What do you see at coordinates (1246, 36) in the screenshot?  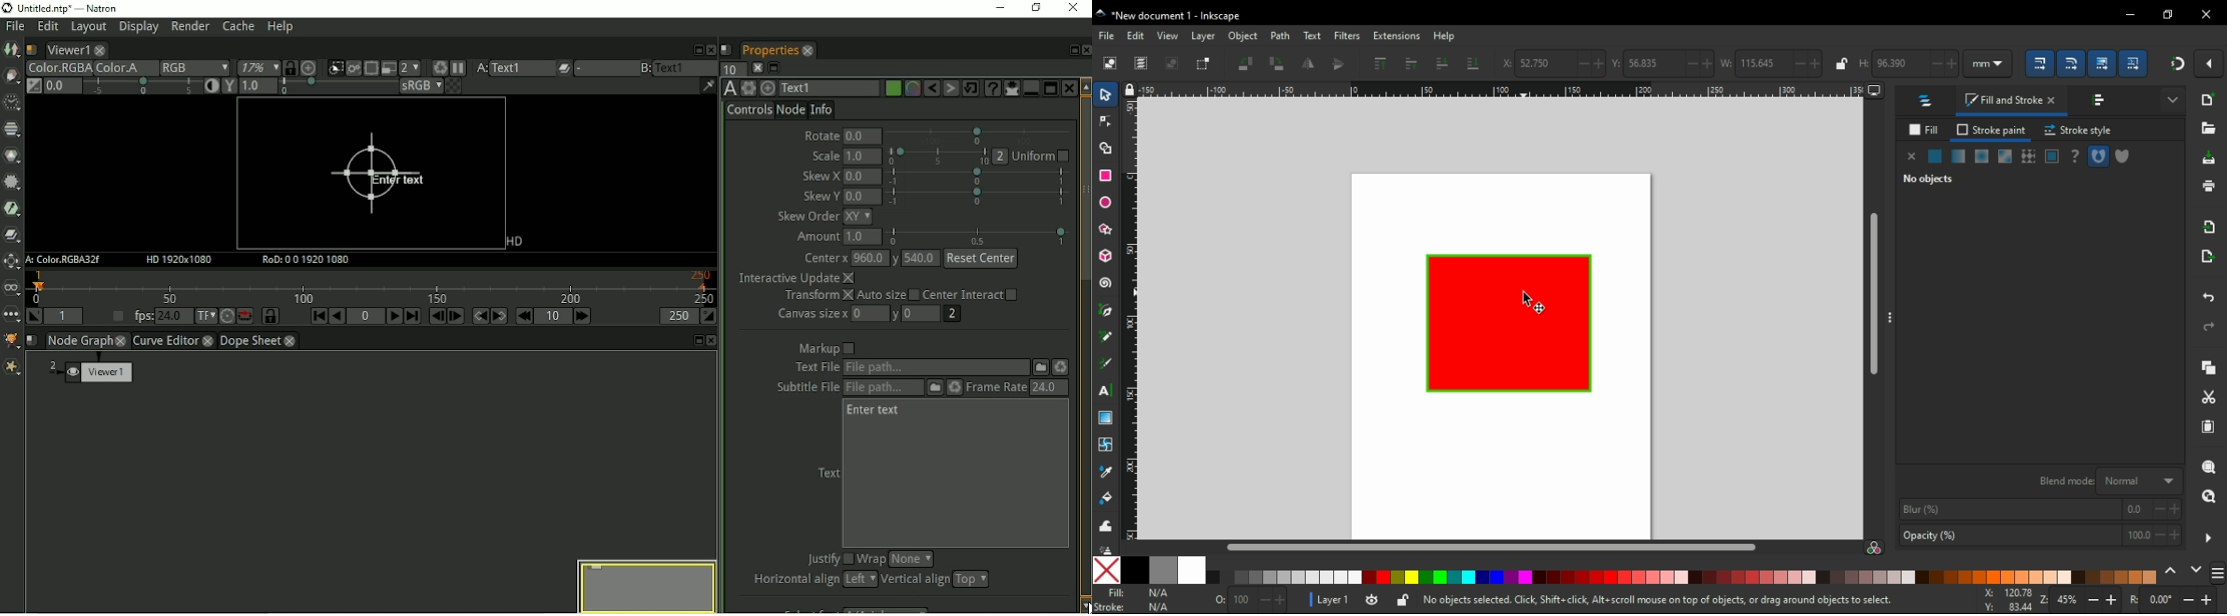 I see `object` at bounding box center [1246, 36].